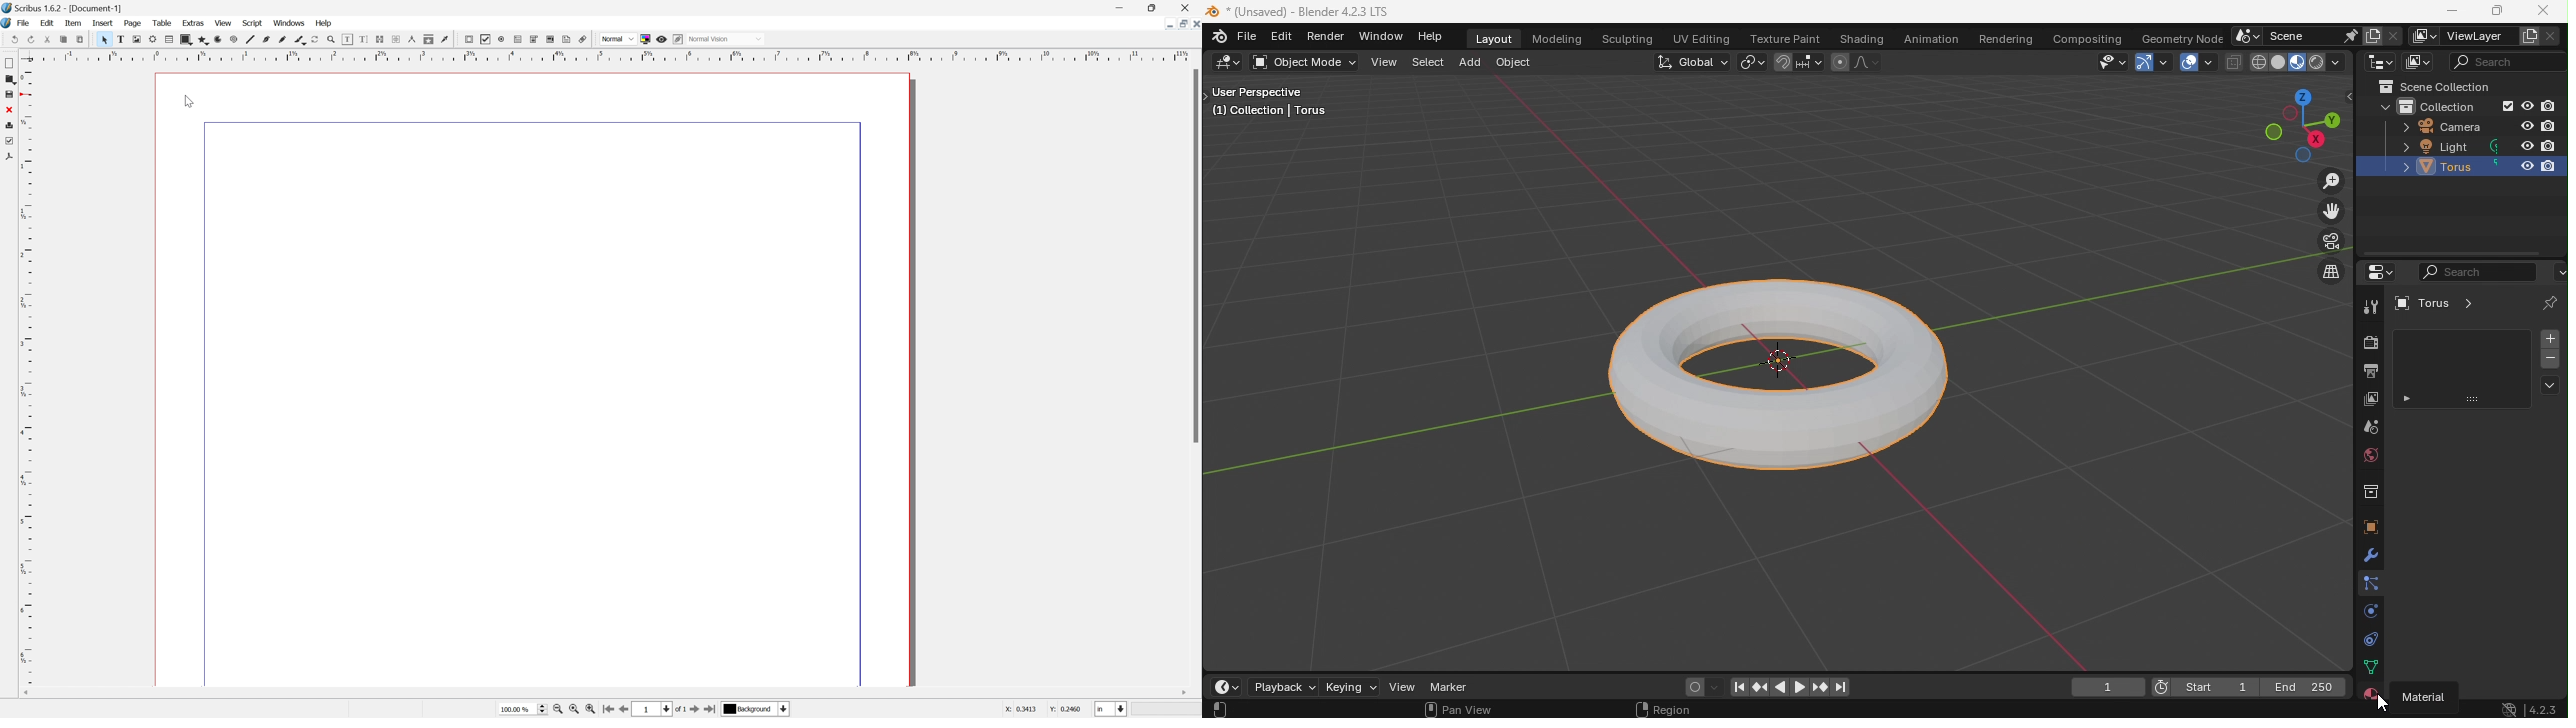 The height and width of the screenshot is (728, 2576). Describe the element at coordinates (1154, 7) in the screenshot. I see `restore down` at that location.